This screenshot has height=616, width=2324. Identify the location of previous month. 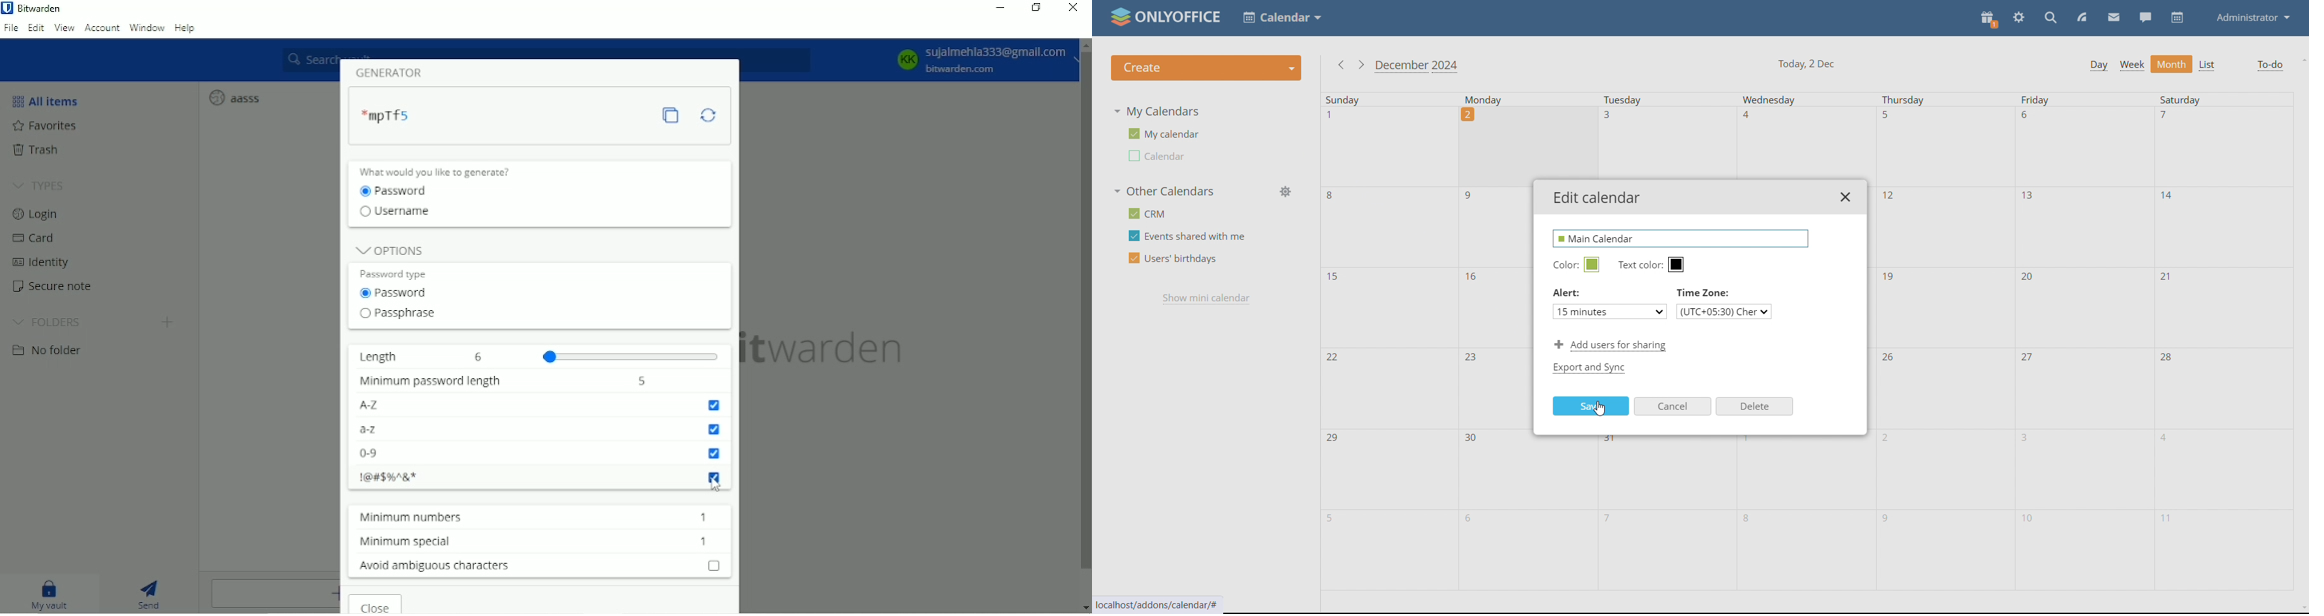
(1341, 65).